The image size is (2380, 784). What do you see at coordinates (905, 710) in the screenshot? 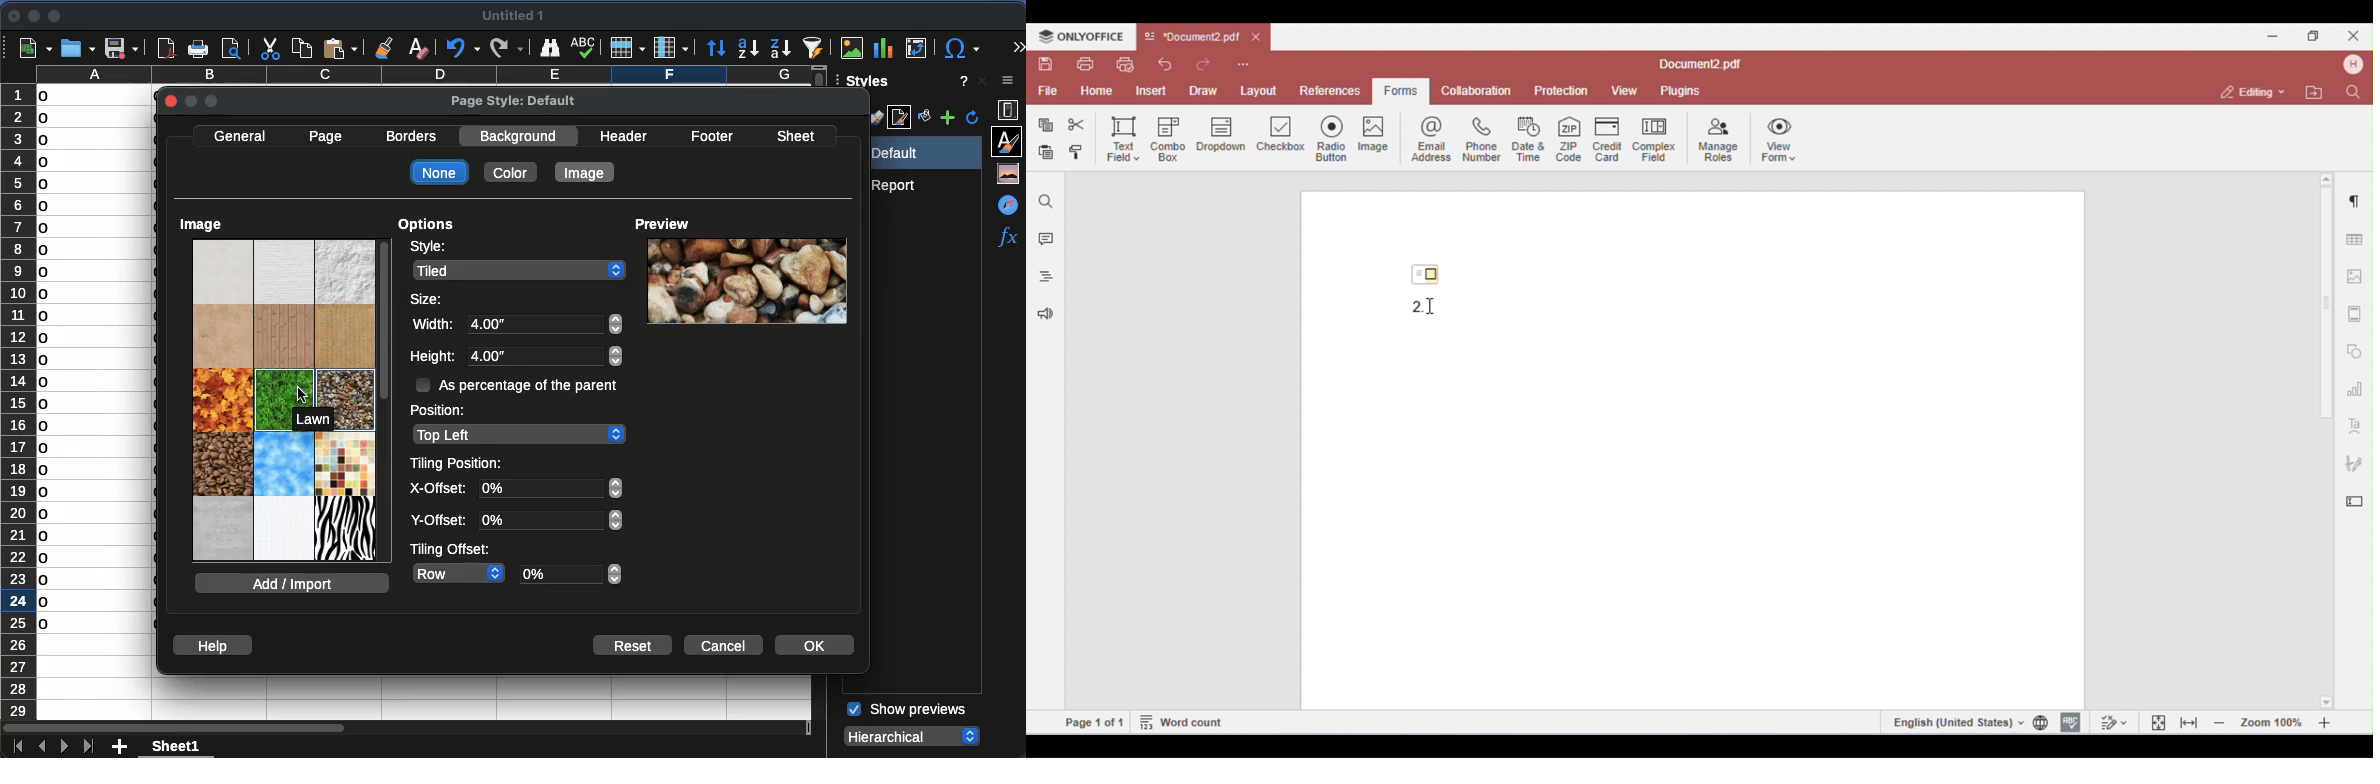
I see `show previews` at bounding box center [905, 710].